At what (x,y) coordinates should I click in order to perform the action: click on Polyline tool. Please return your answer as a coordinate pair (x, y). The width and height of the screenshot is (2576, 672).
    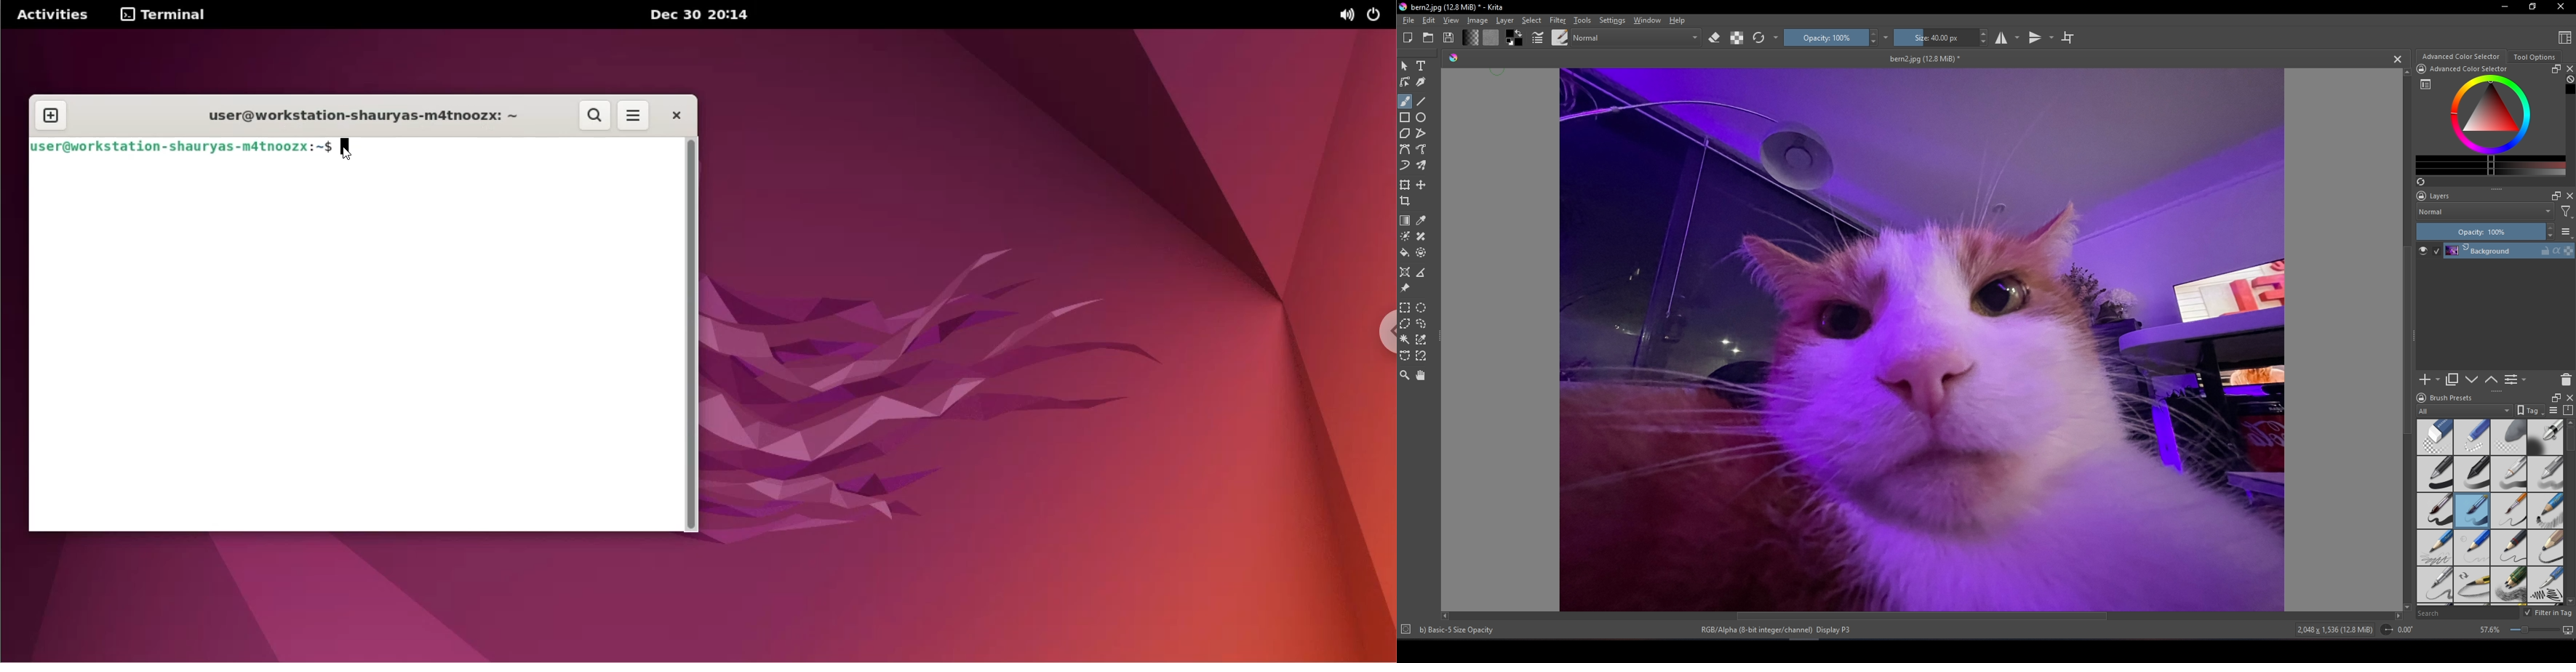
    Looking at the image, I should click on (1420, 133).